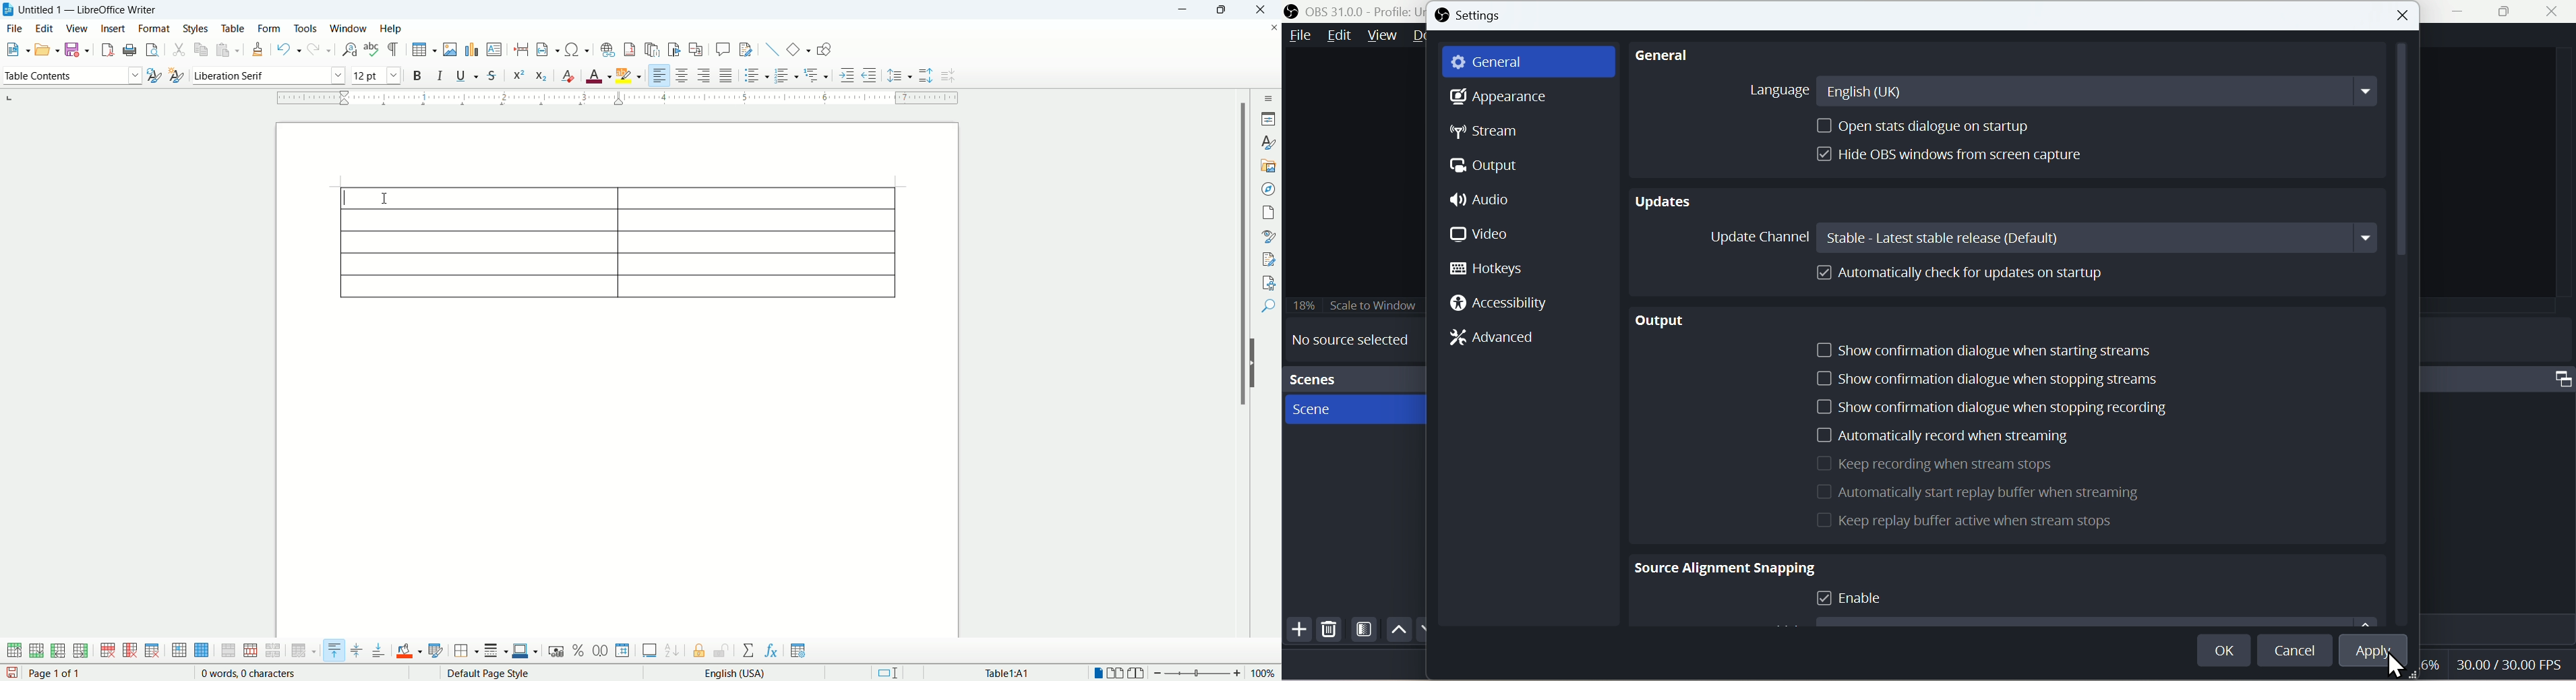 Image resolution: width=2576 pixels, height=700 pixels. Describe the element at coordinates (384, 199) in the screenshot. I see `cursor` at that location.